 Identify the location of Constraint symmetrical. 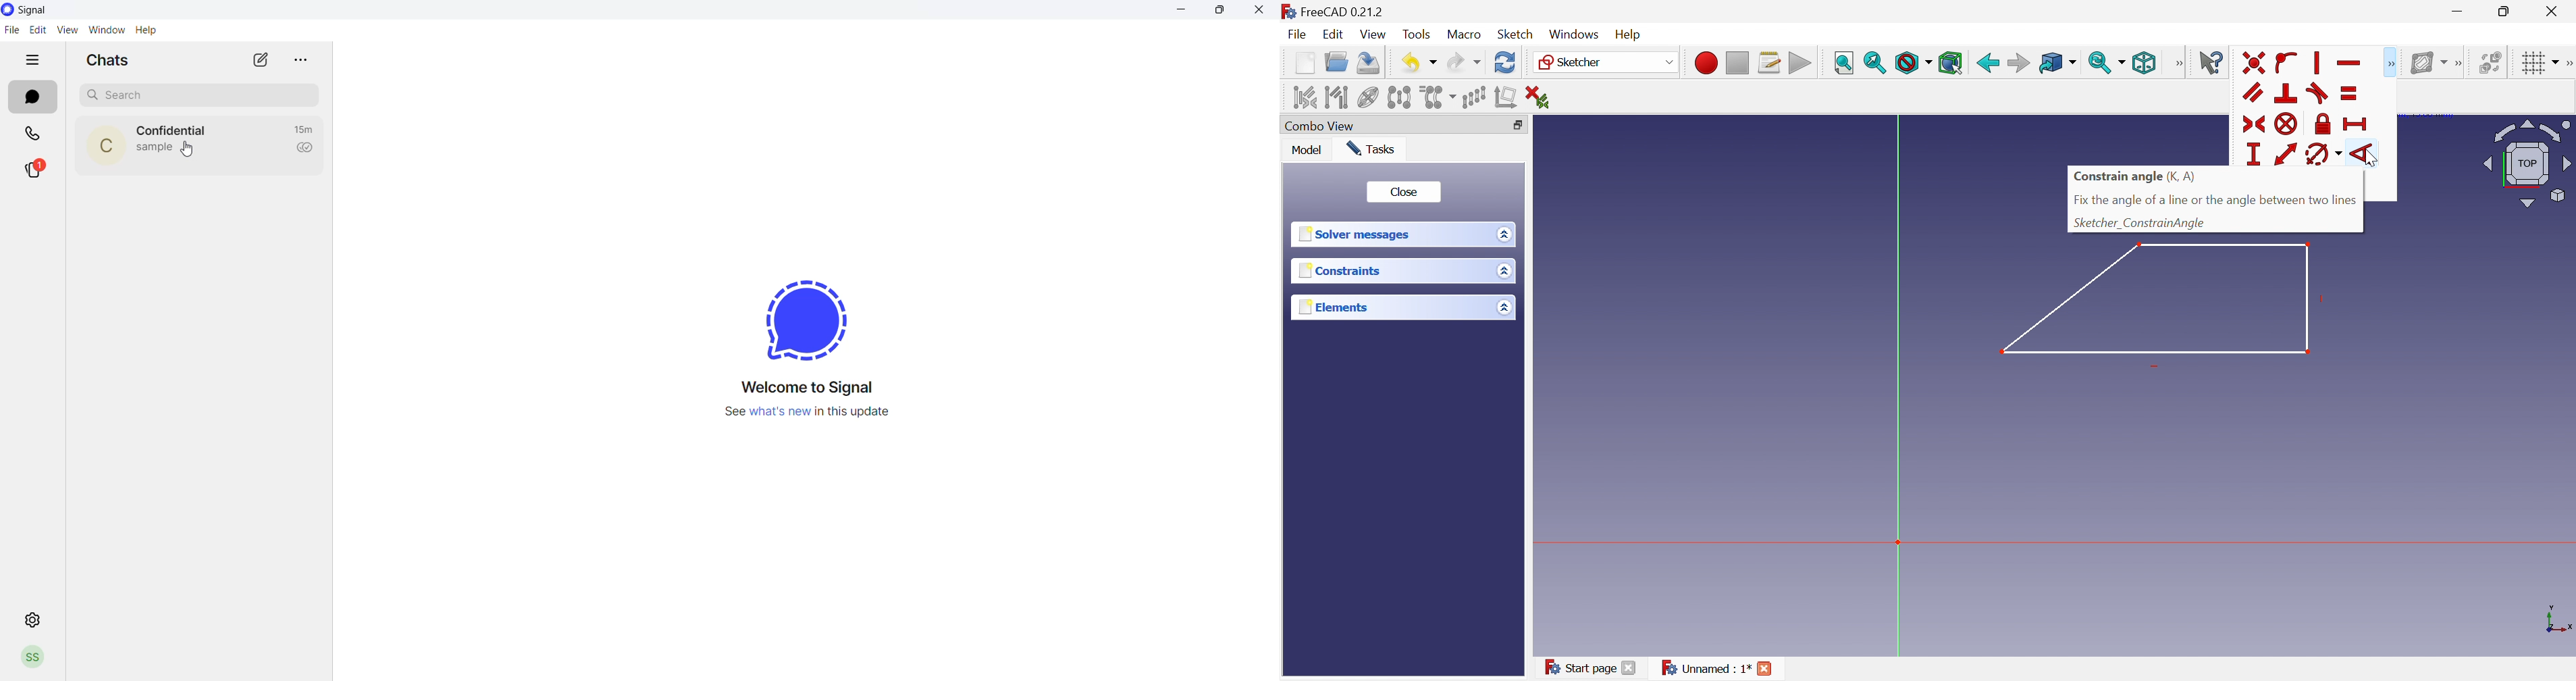
(2254, 124).